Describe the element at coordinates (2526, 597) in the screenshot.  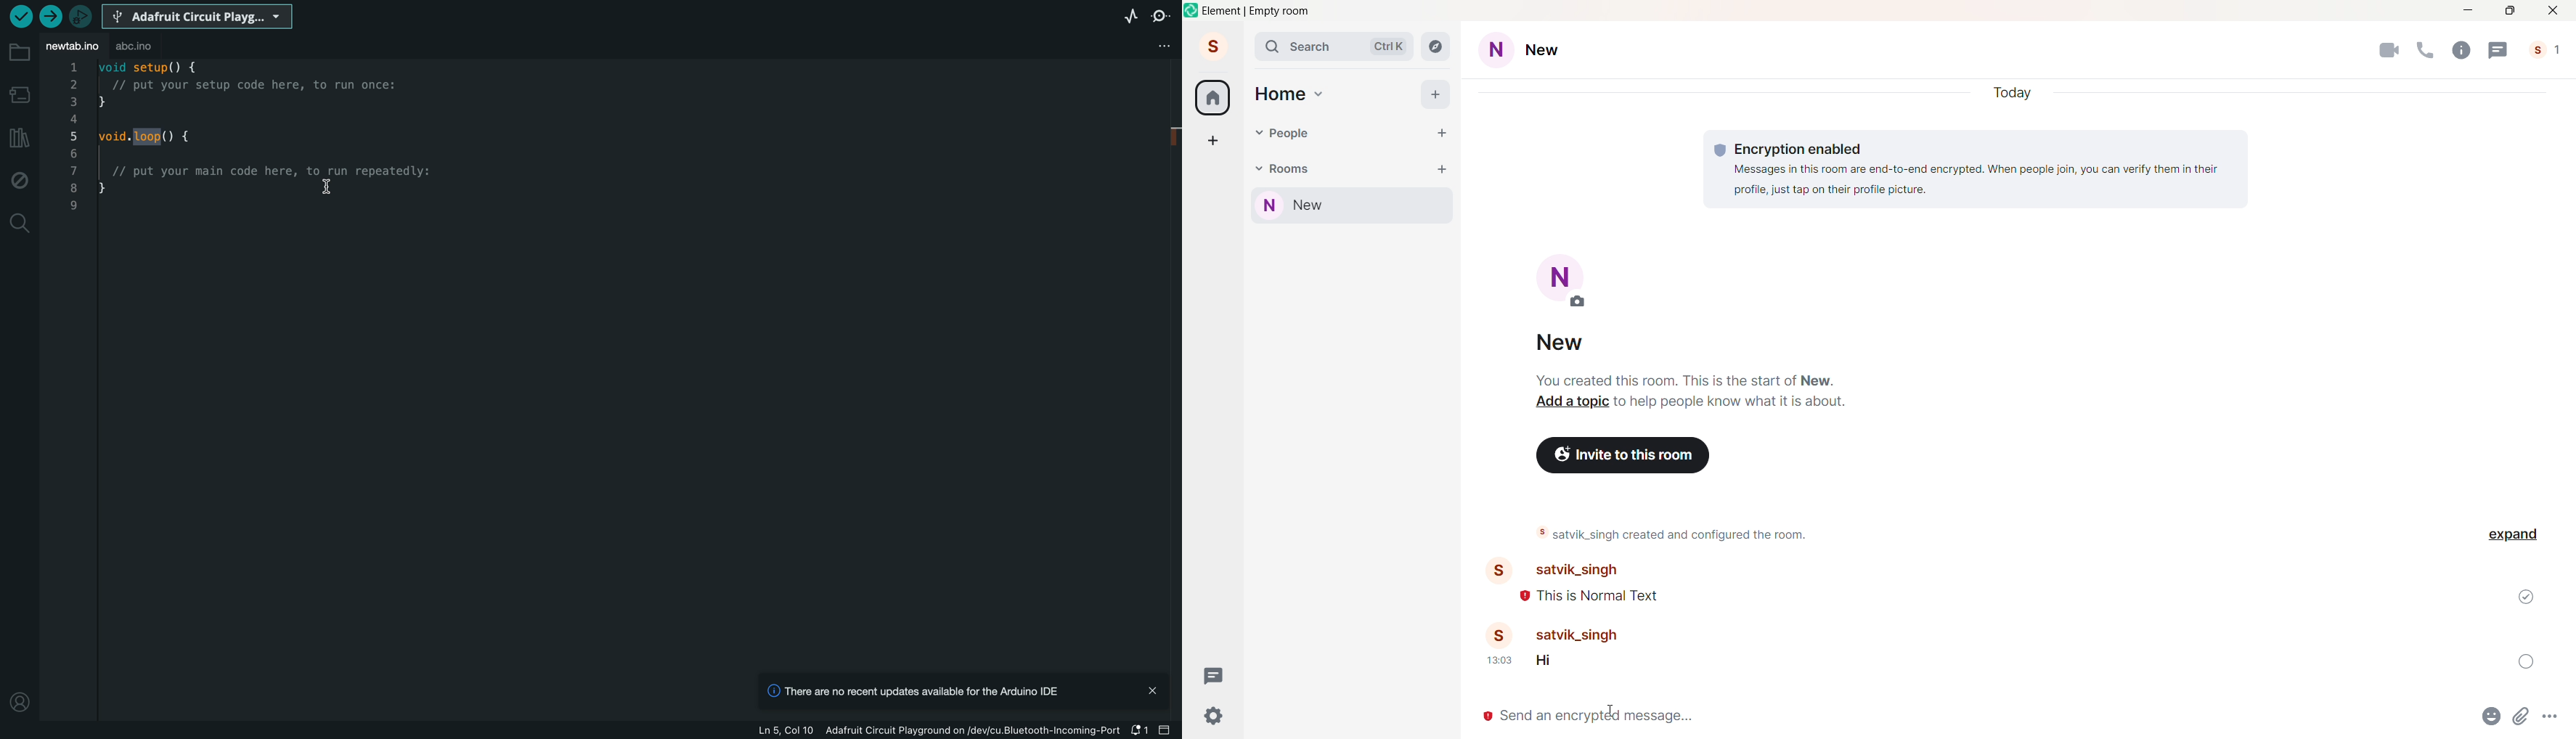
I see `message sent` at that location.